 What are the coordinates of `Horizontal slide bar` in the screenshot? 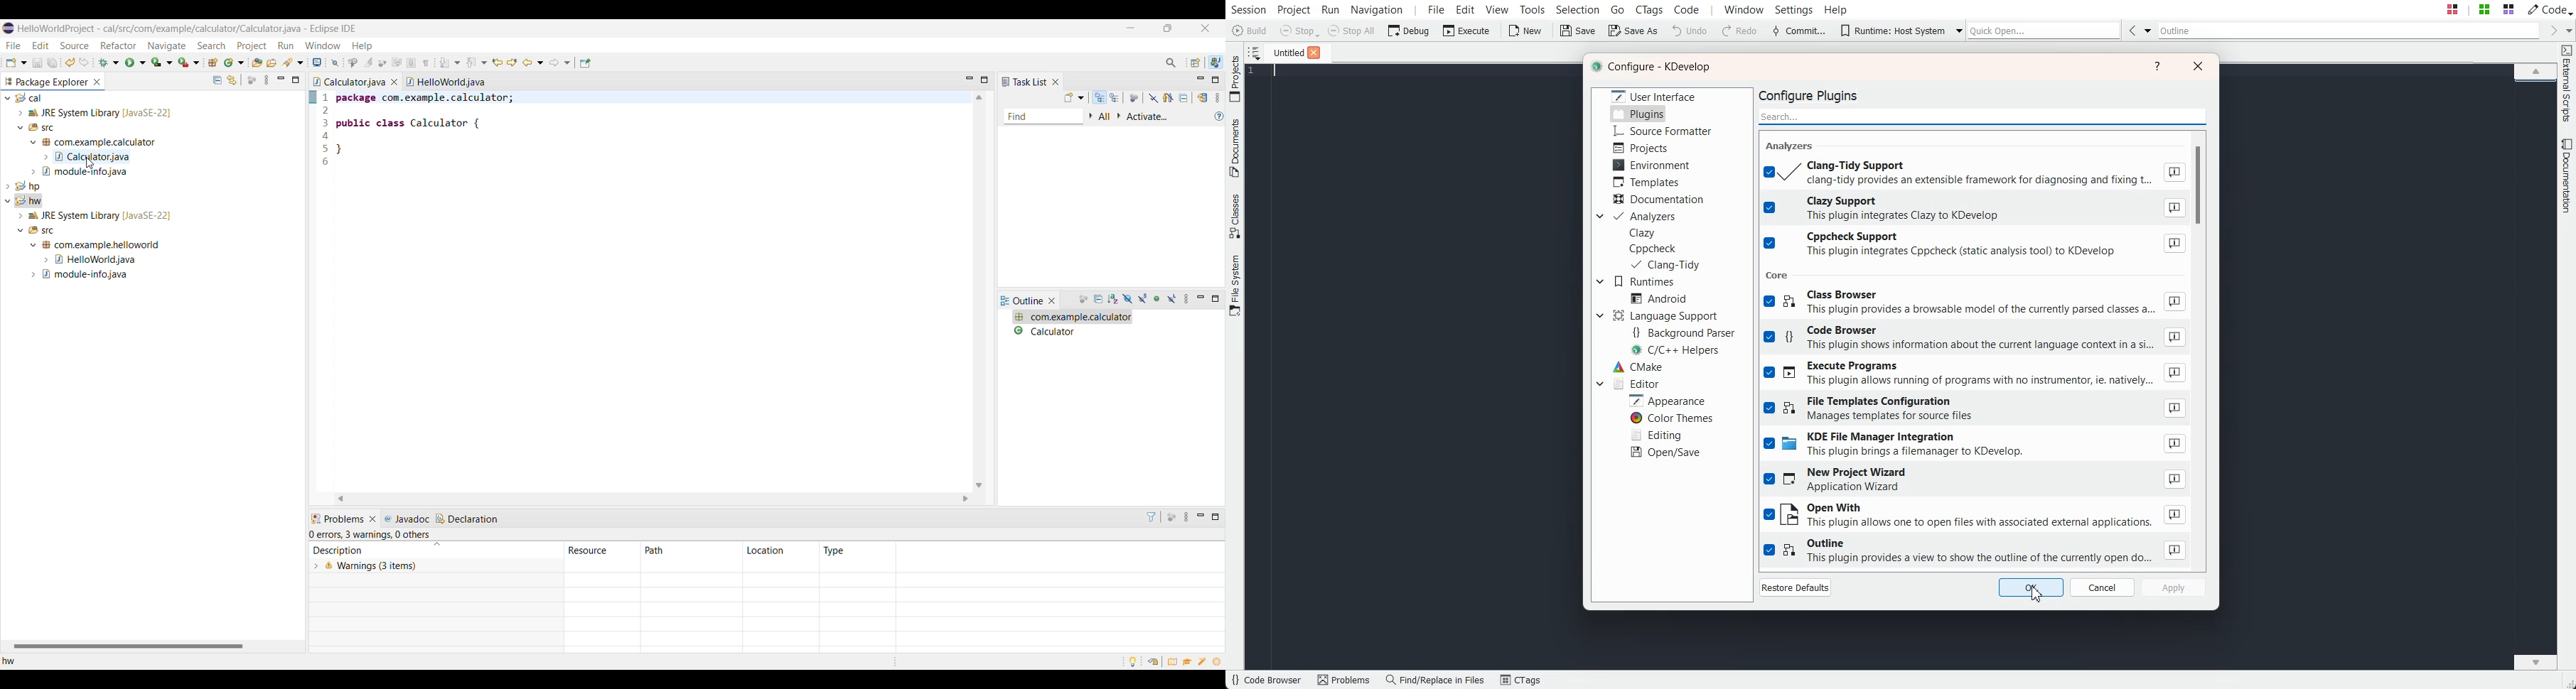 It's located at (128, 647).